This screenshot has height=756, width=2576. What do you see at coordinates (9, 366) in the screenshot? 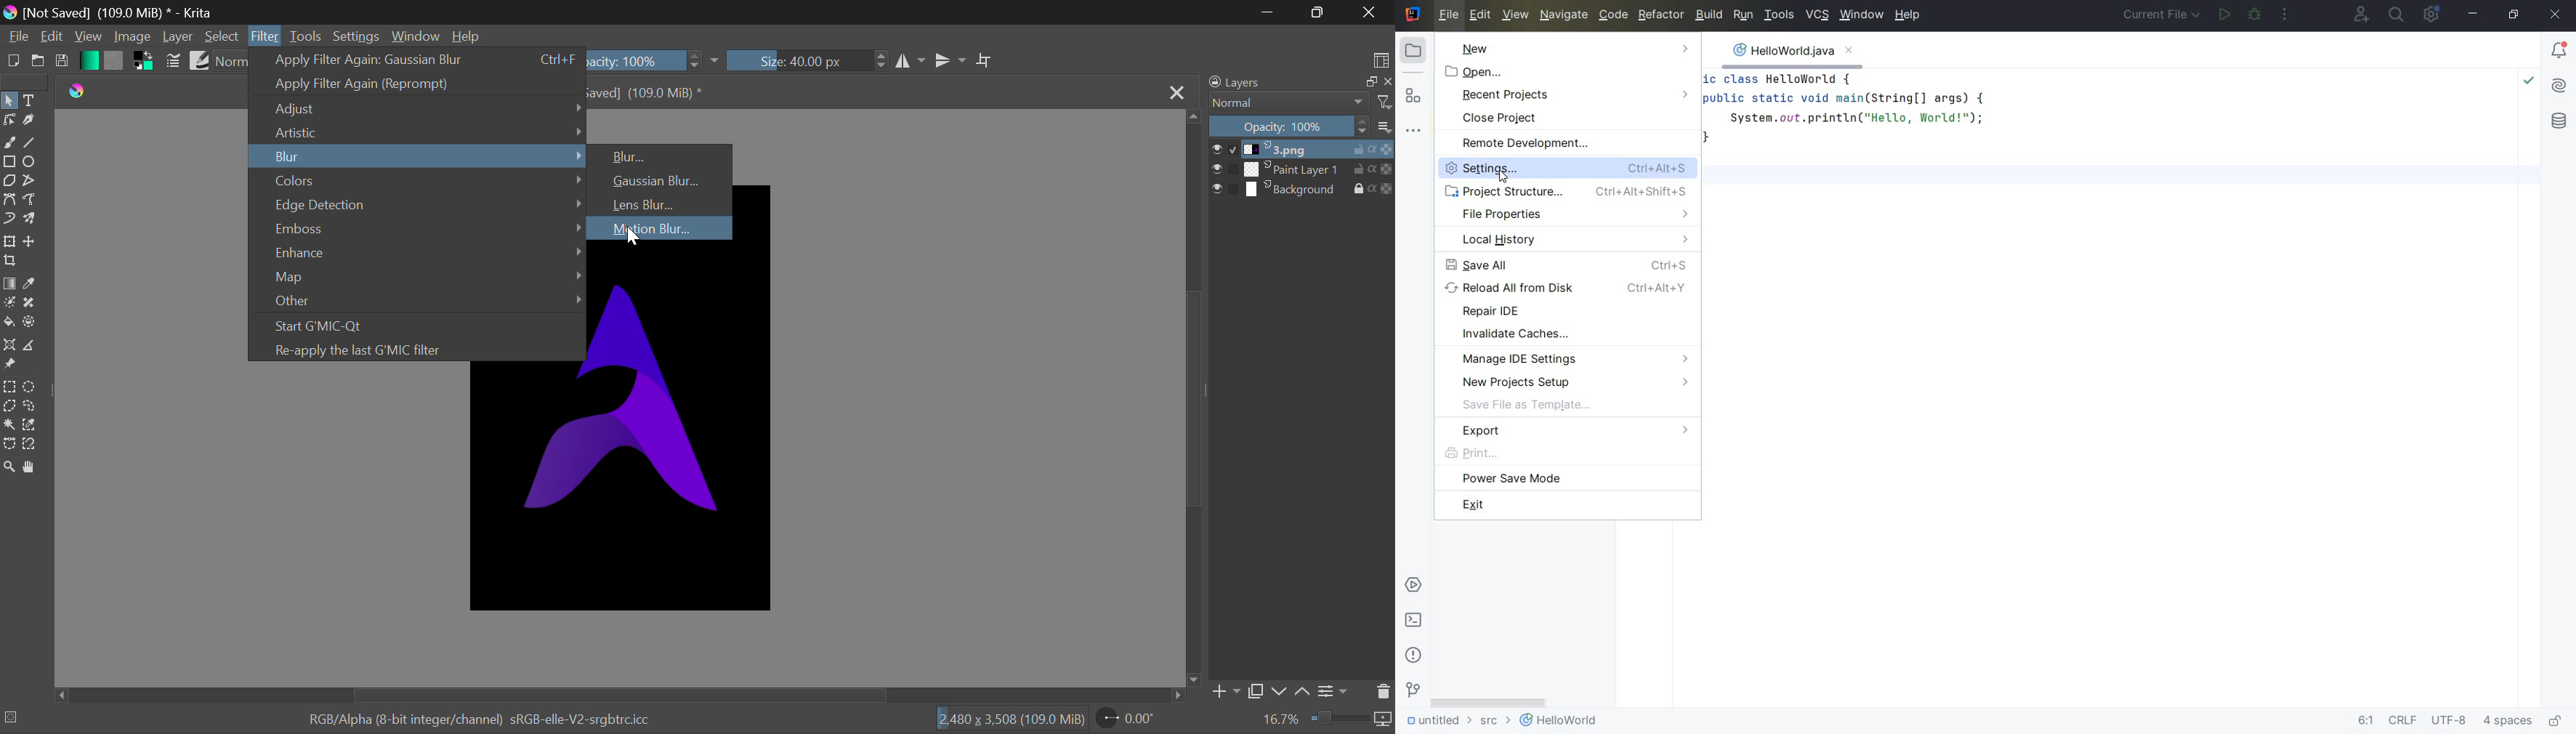
I see `Reference Images` at bounding box center [9, 366].